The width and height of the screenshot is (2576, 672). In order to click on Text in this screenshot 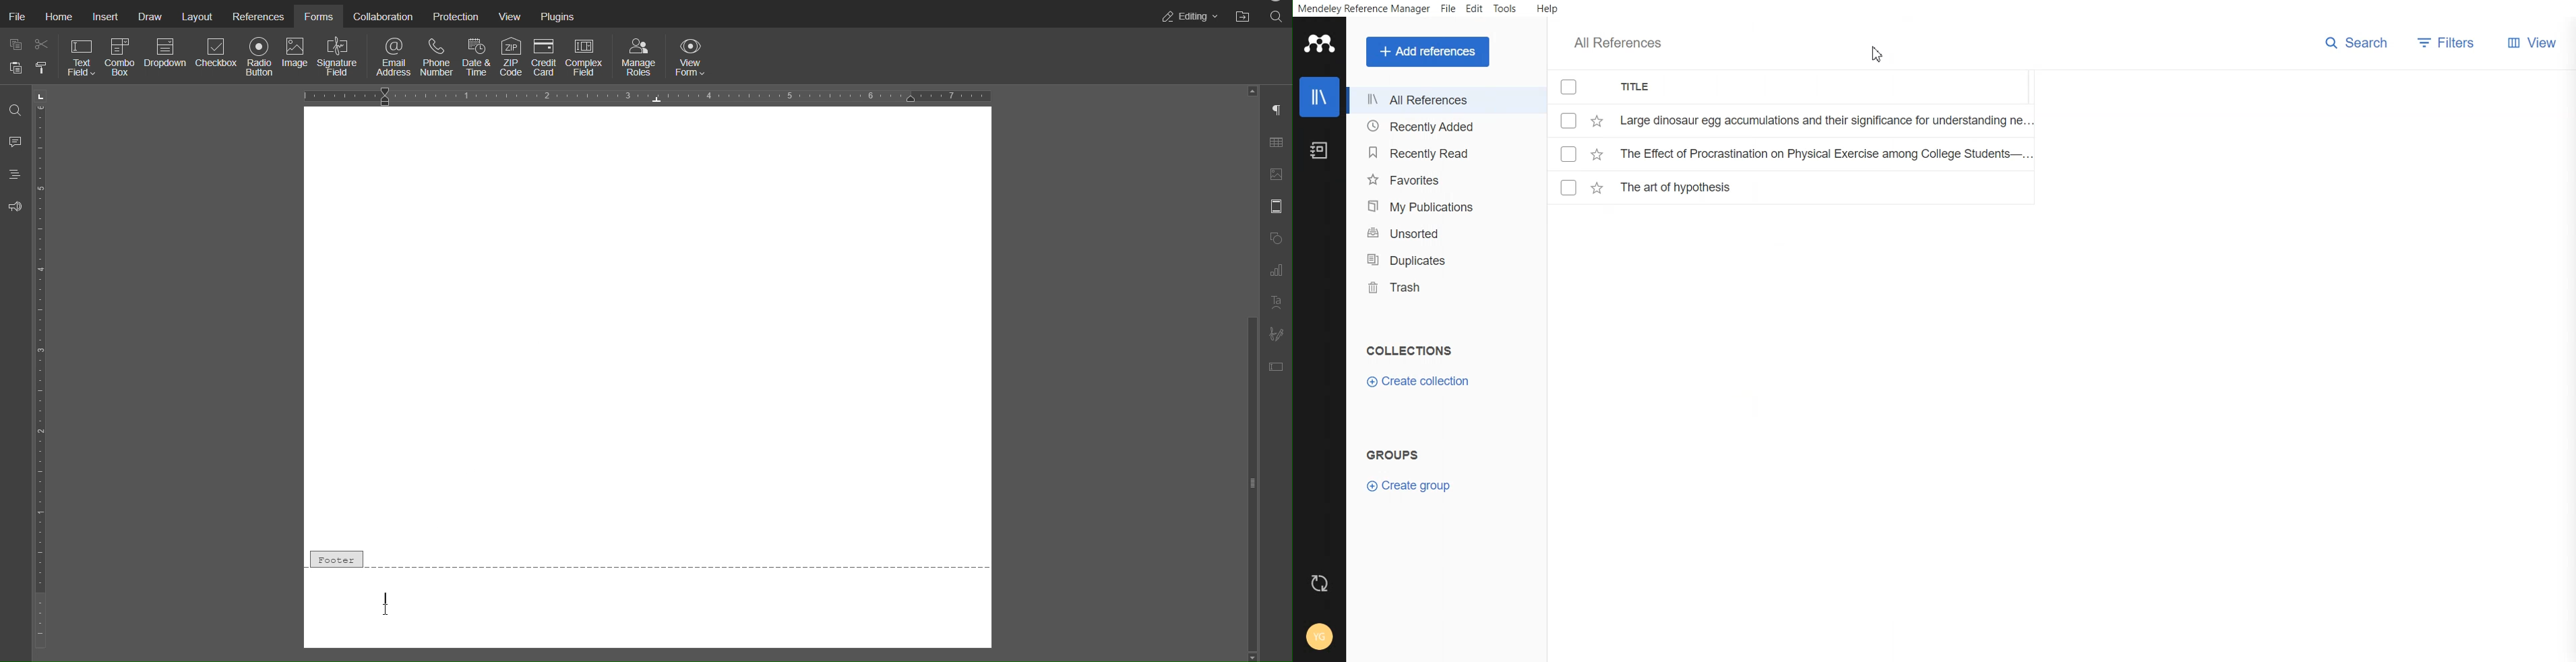, I will do `click(1396, 455)`.